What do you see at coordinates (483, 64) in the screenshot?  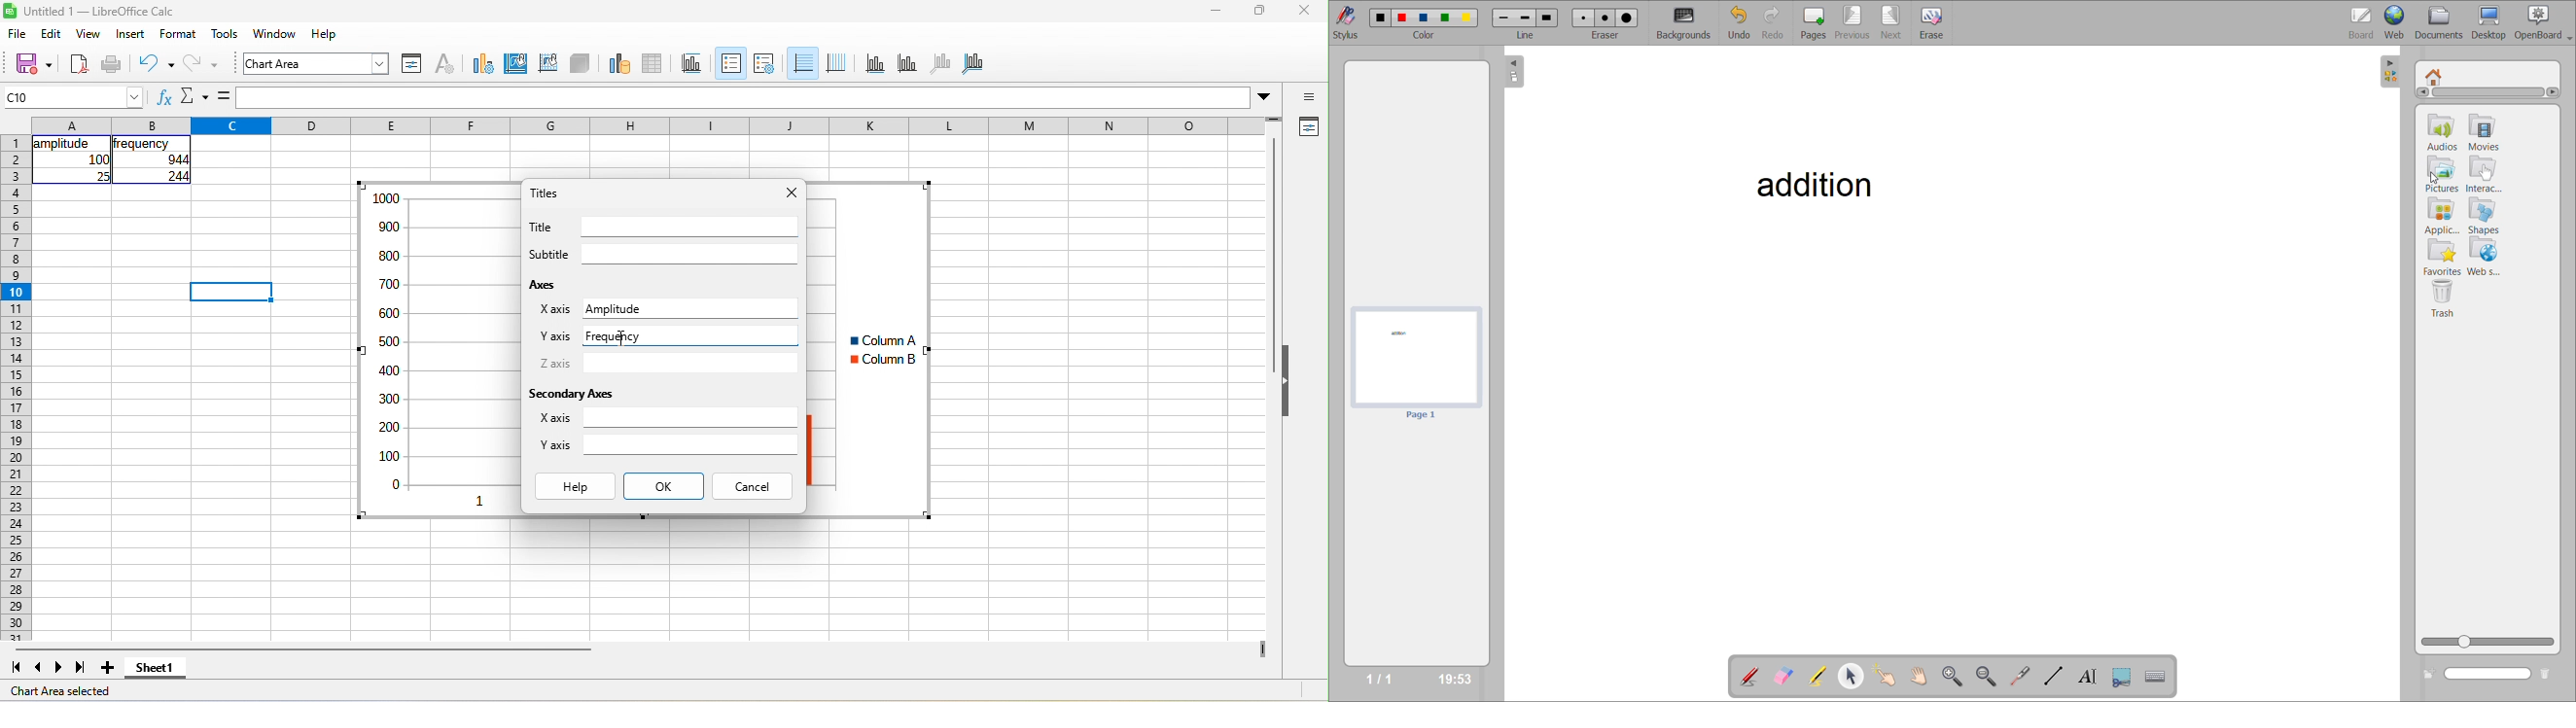 I see `chart type` at bounding box center [483, 64].